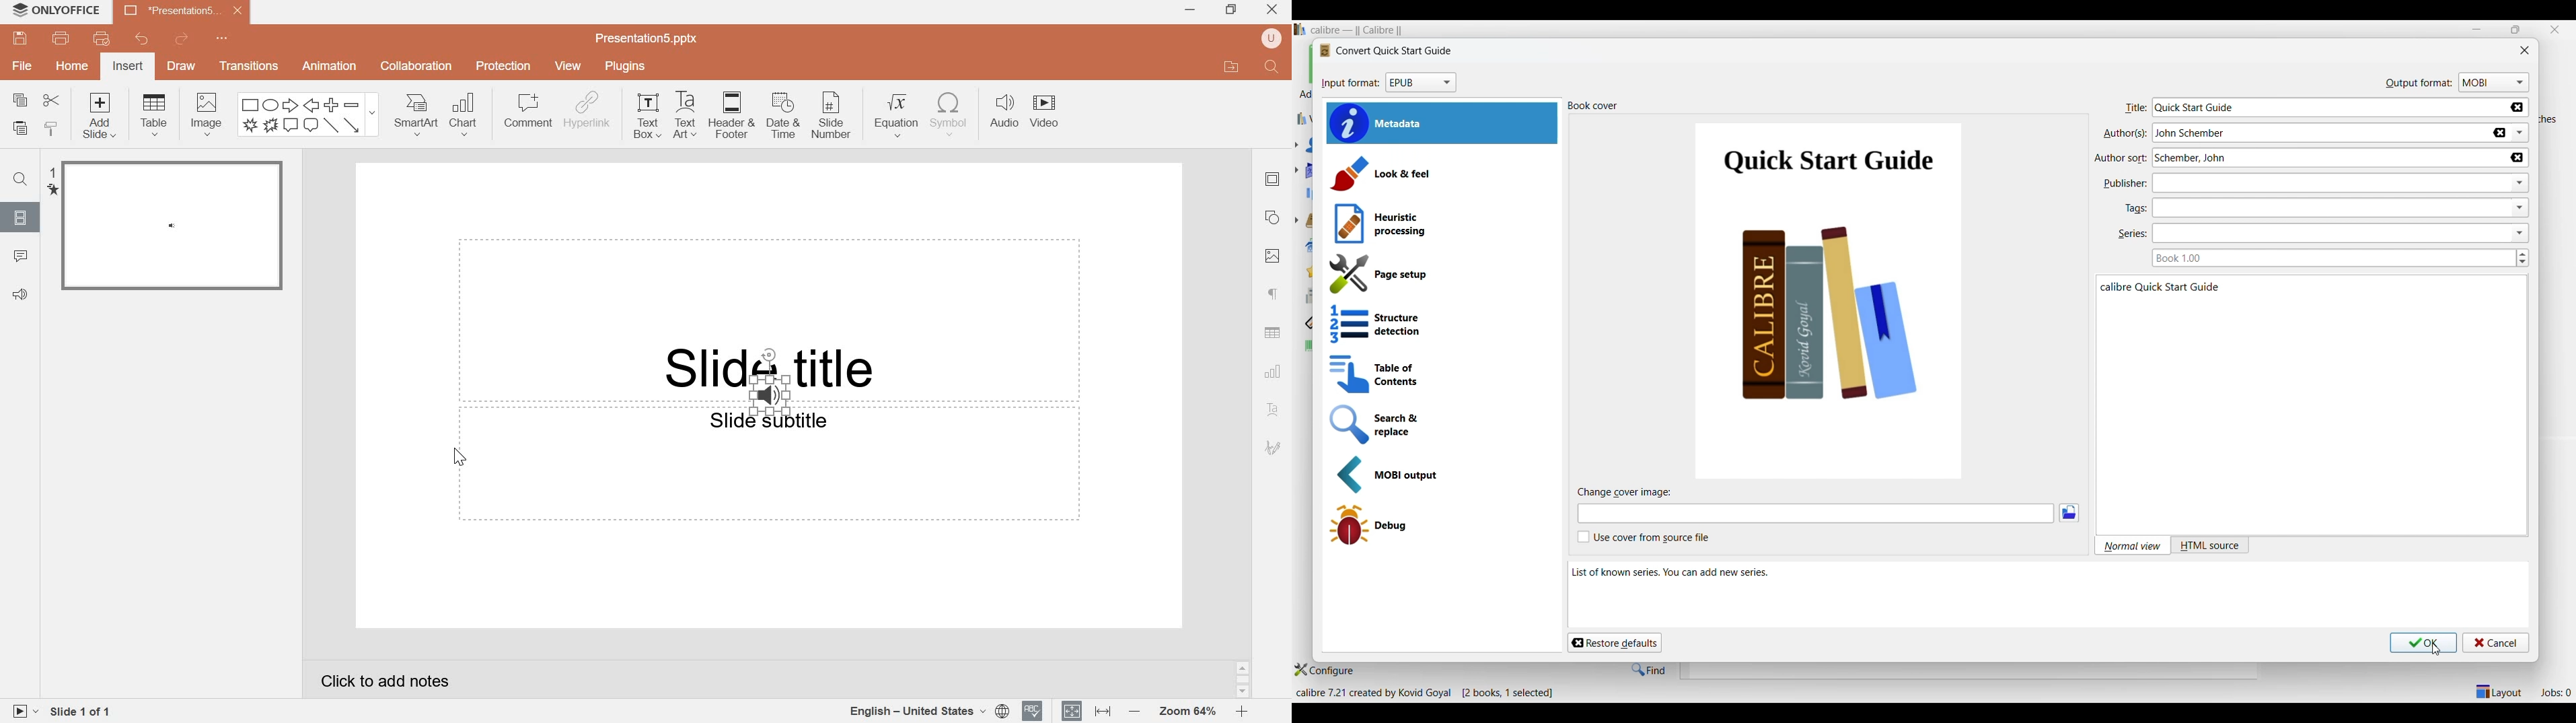 The width and height of the screenshot is (2576, 728). Describe the element at coordinates (22, 296) in the screenshot. I see `Feedback & support` at that location.